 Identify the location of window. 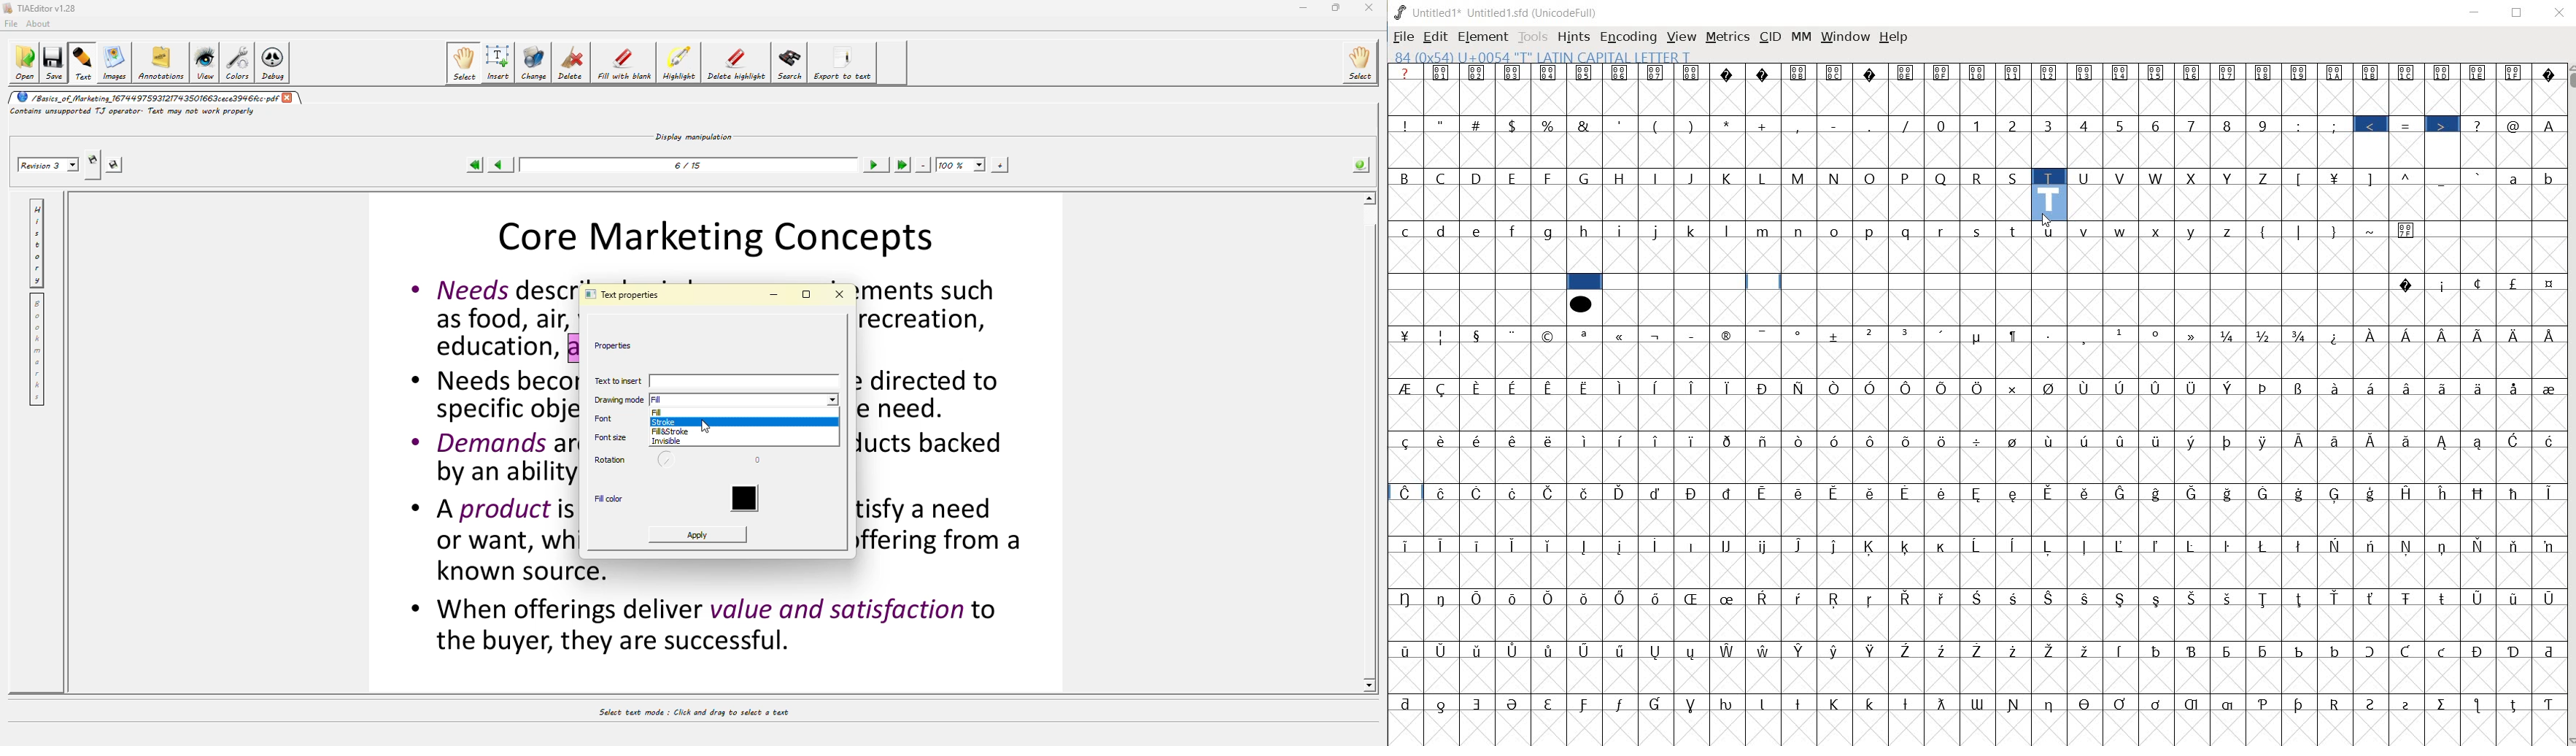
(1844, 38).